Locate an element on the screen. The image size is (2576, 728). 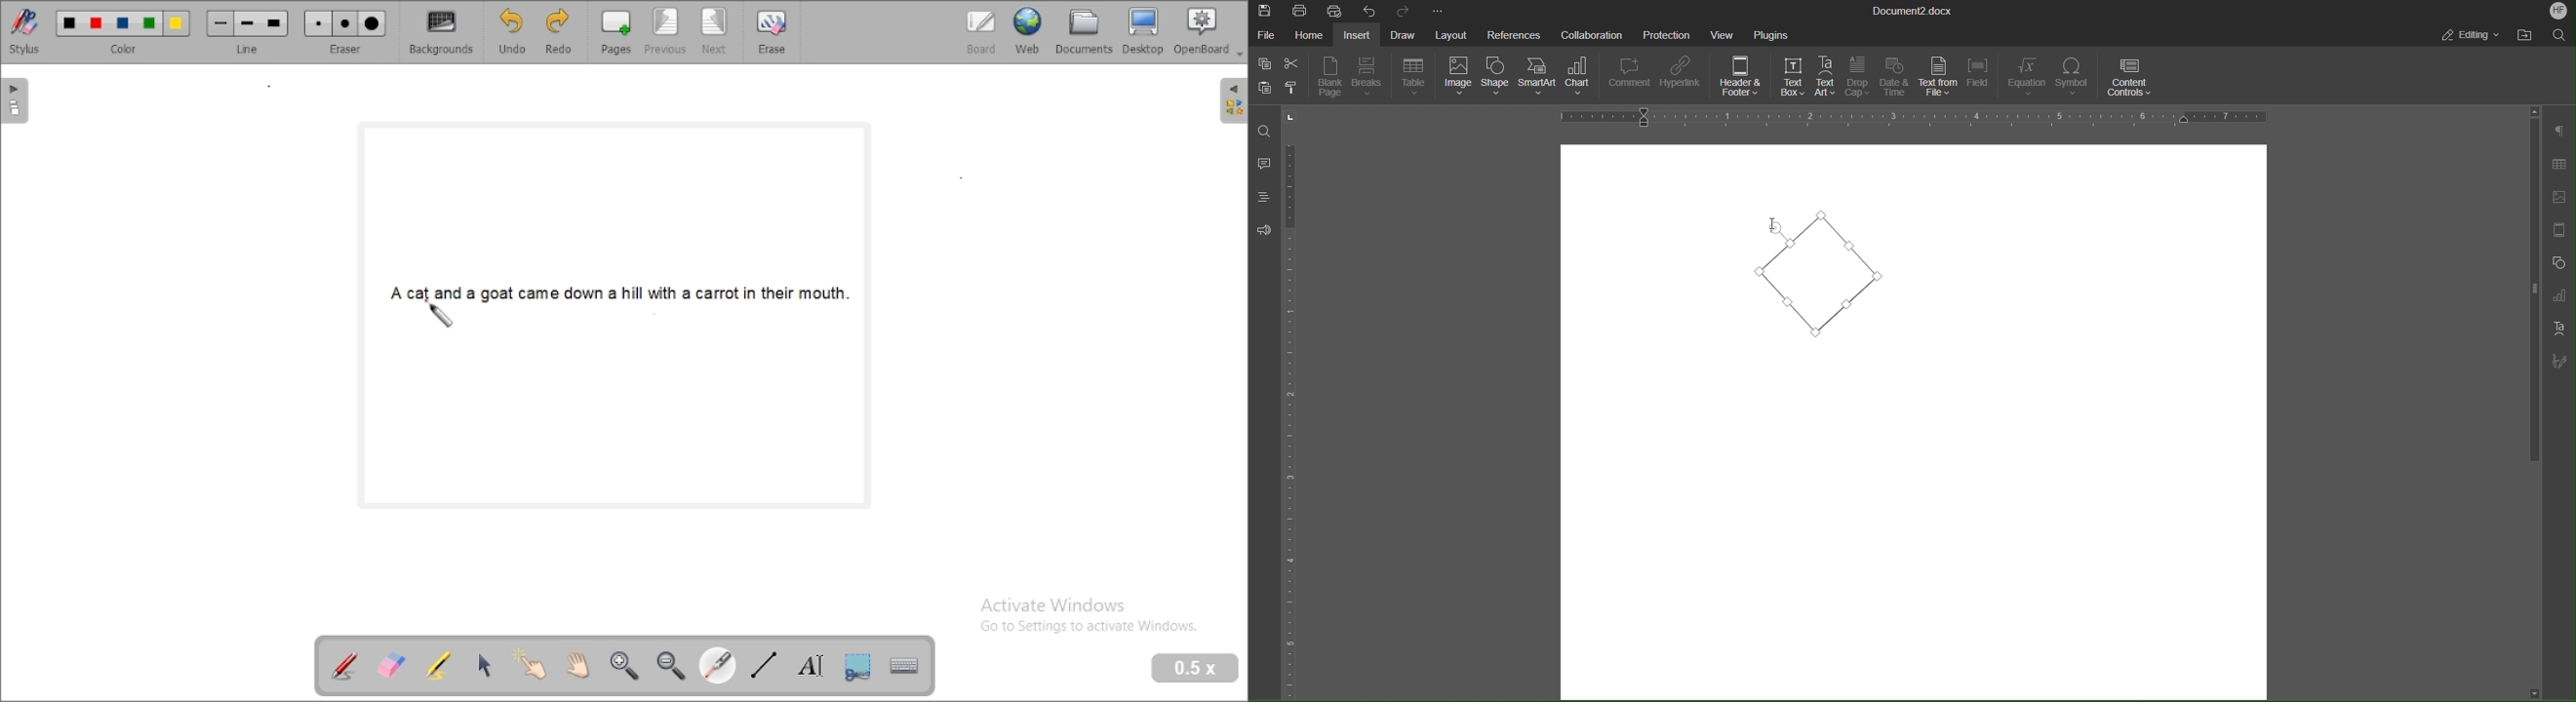
Redo is located at coordinates (1399, 10).